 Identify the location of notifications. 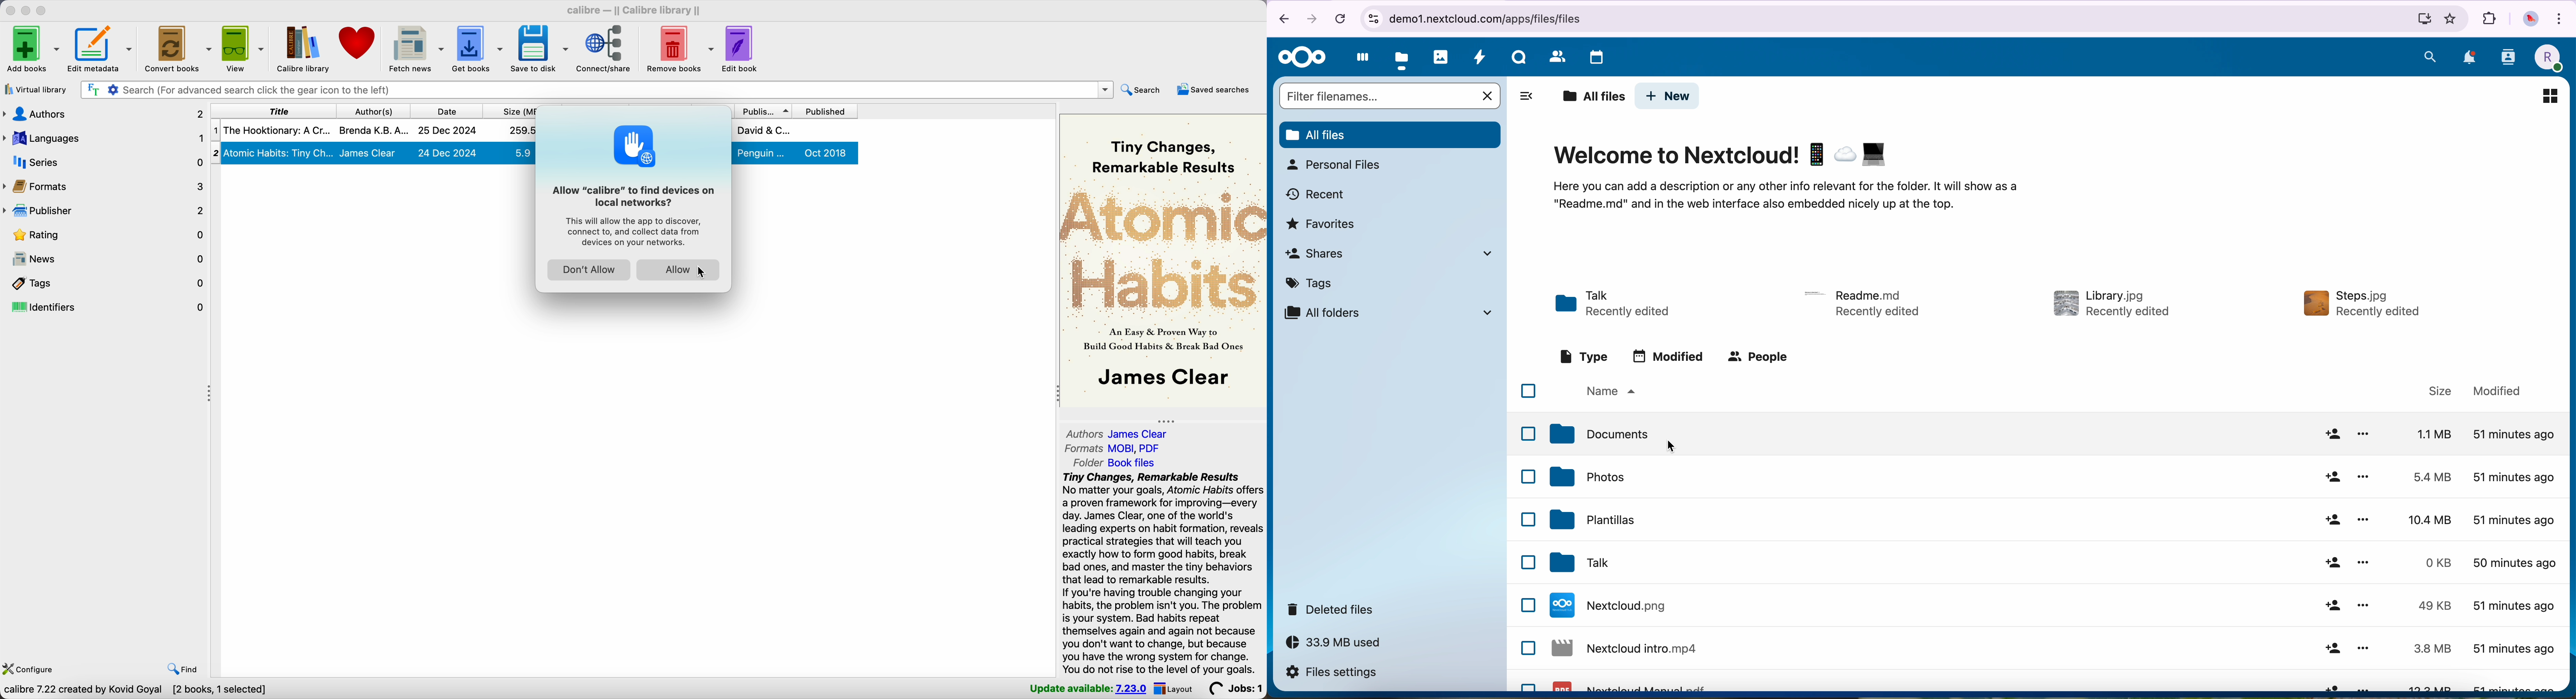
(2467, 57).